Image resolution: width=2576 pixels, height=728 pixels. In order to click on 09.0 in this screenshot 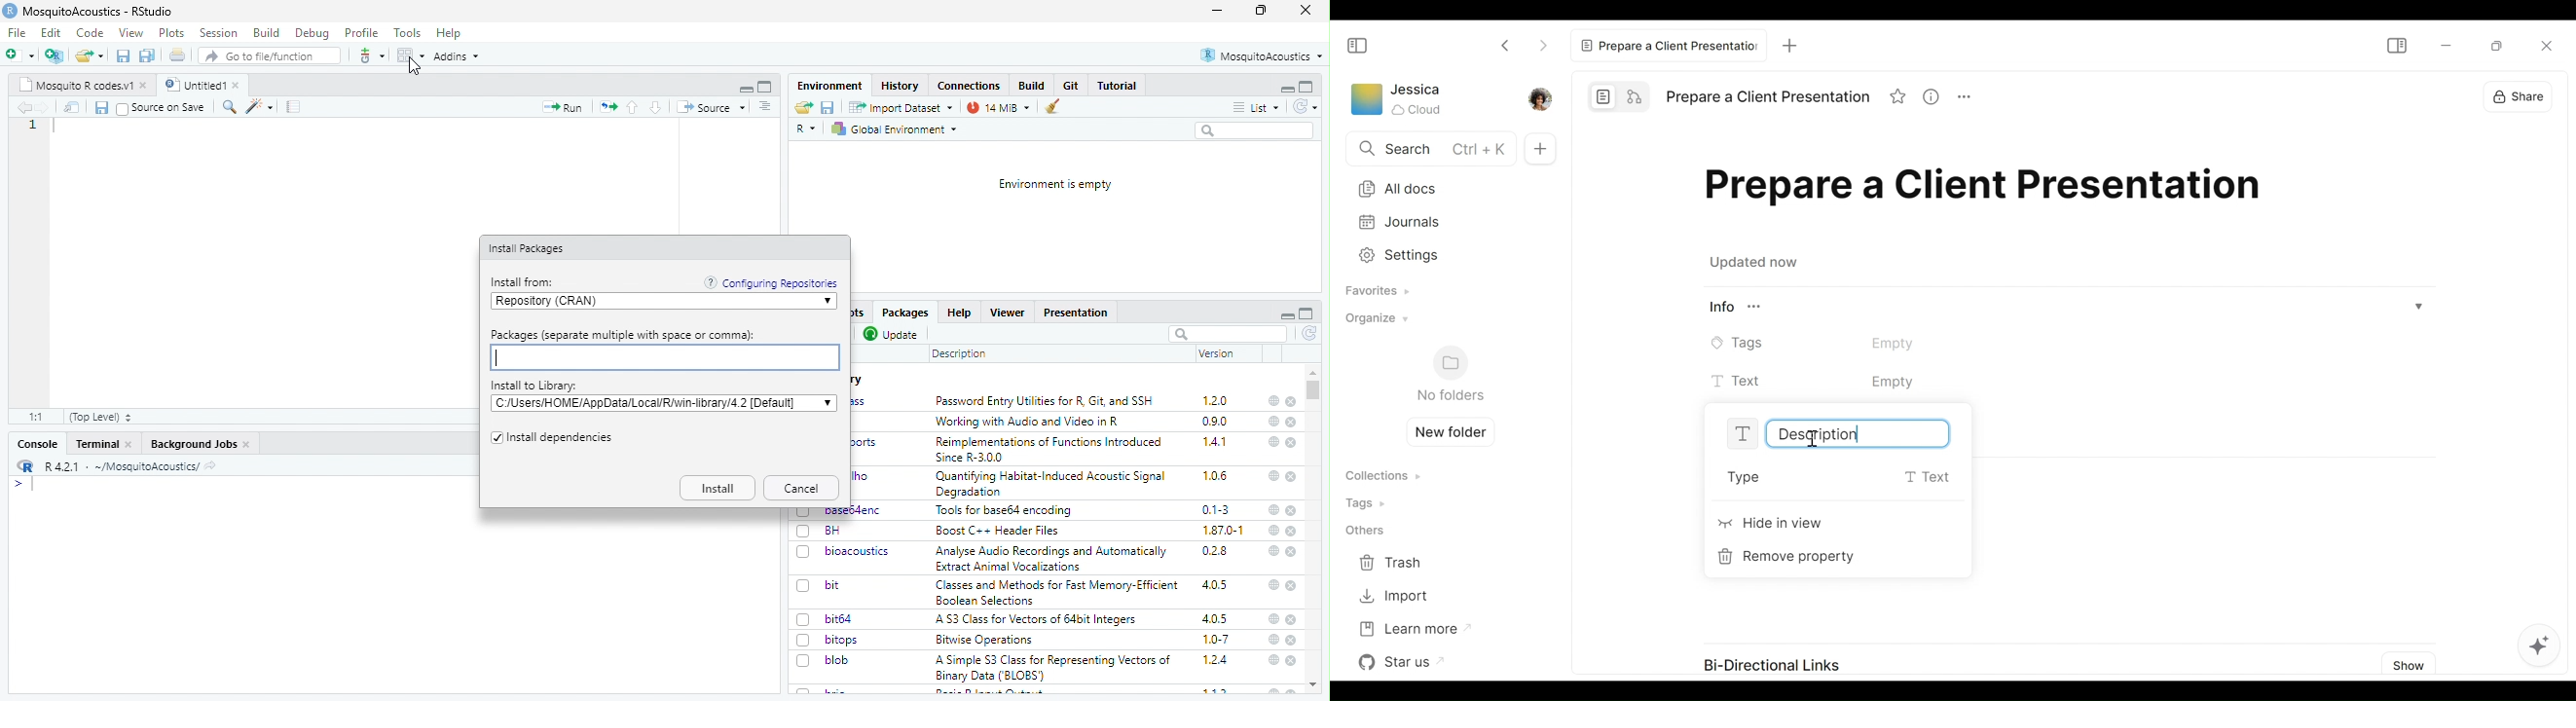, I will do `click(1215, 422)`.